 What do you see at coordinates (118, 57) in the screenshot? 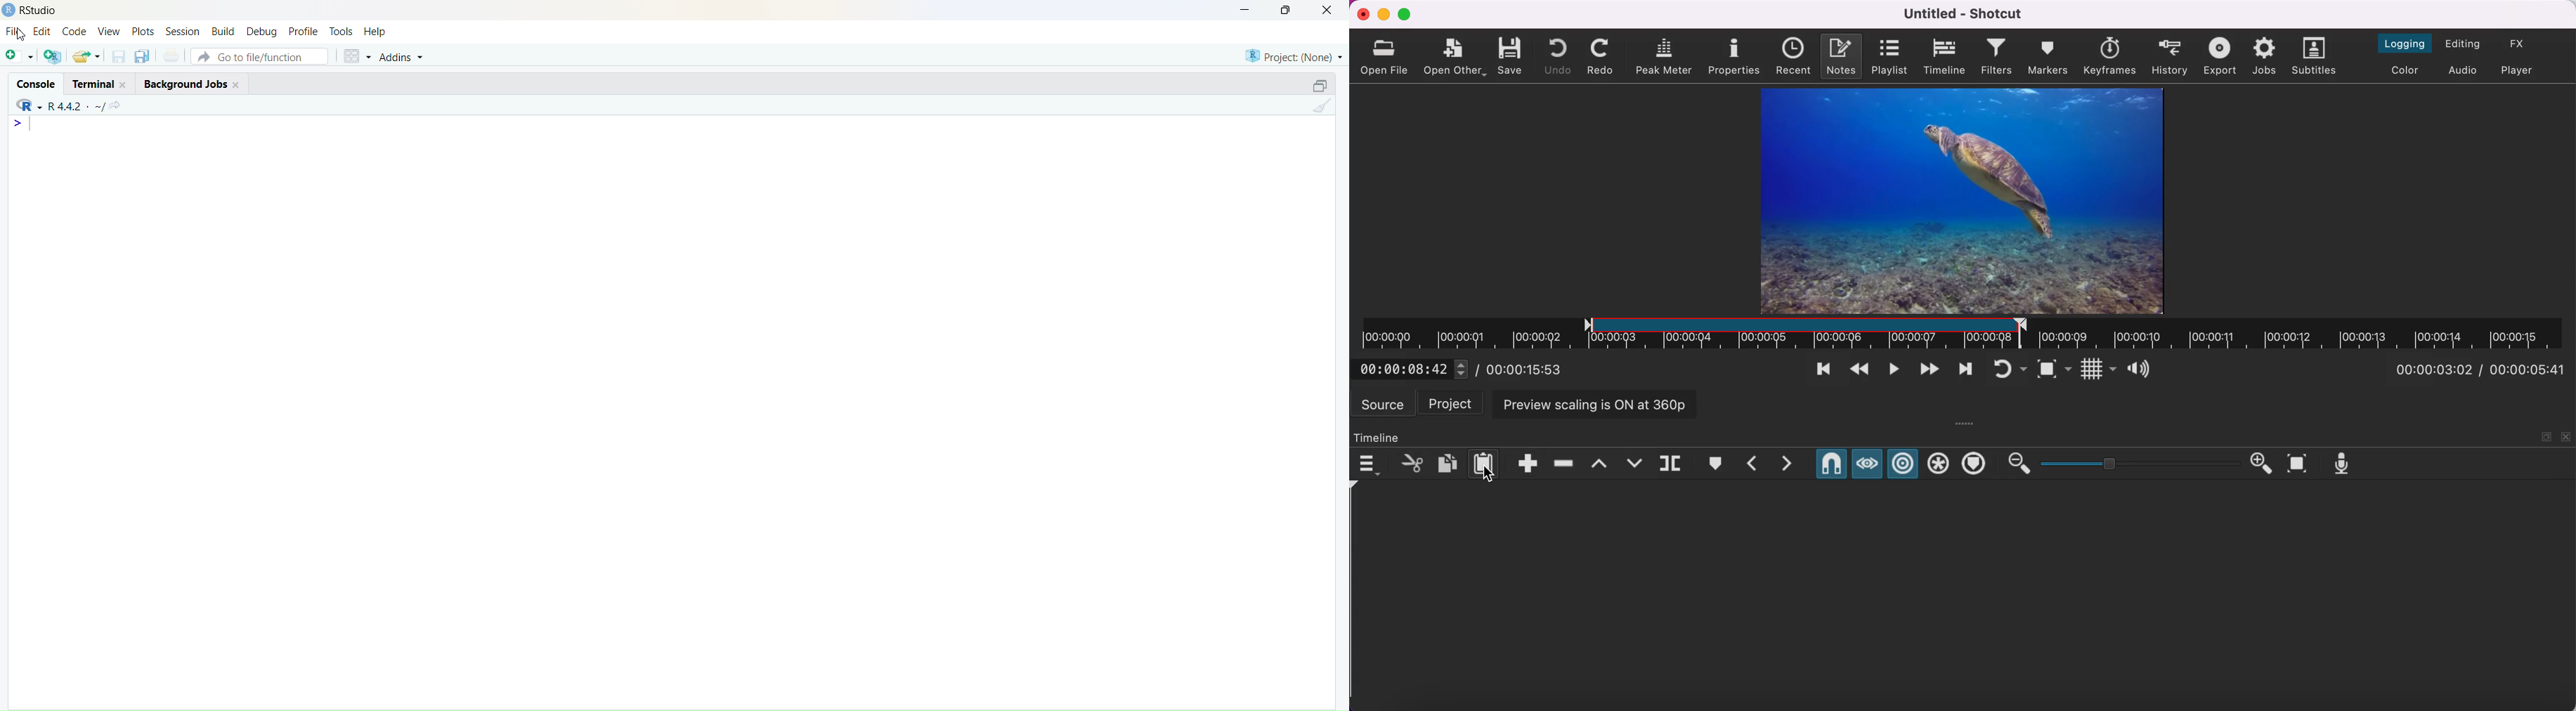
I see `Save current document (Ctrl + S)` at bounding box center [118, 57].